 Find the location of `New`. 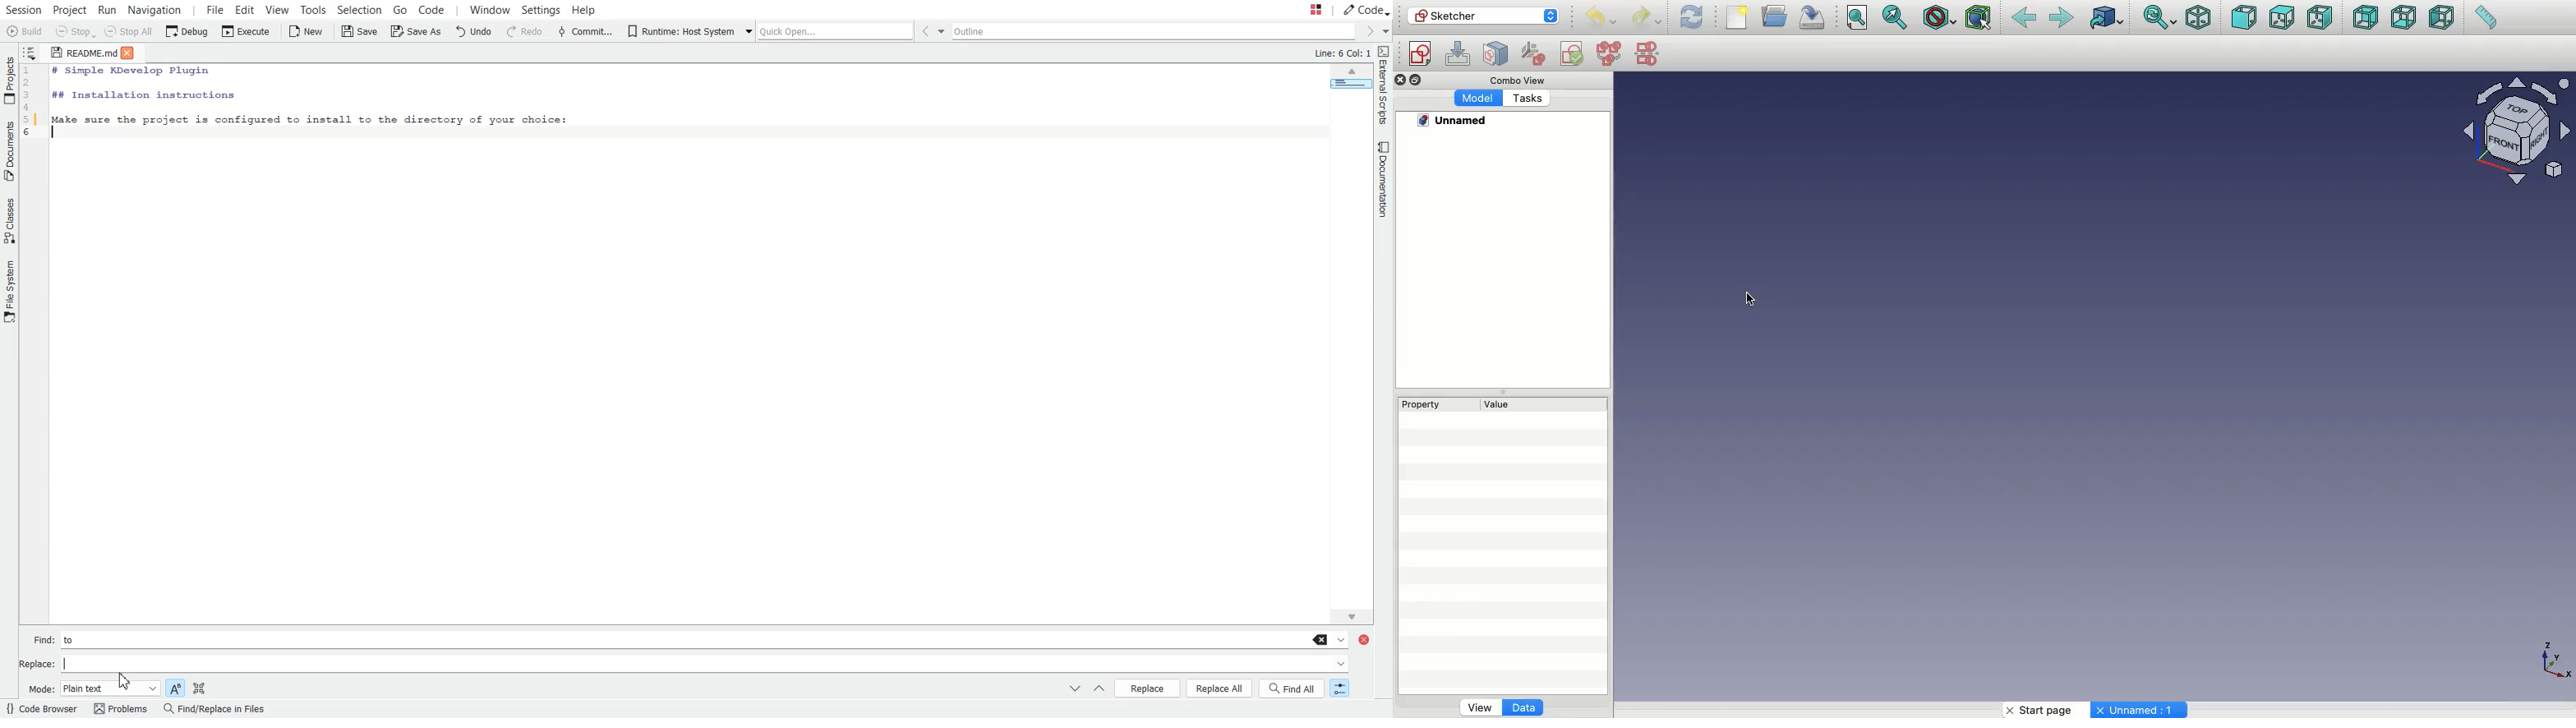

New is located at coordinates (307, 31).